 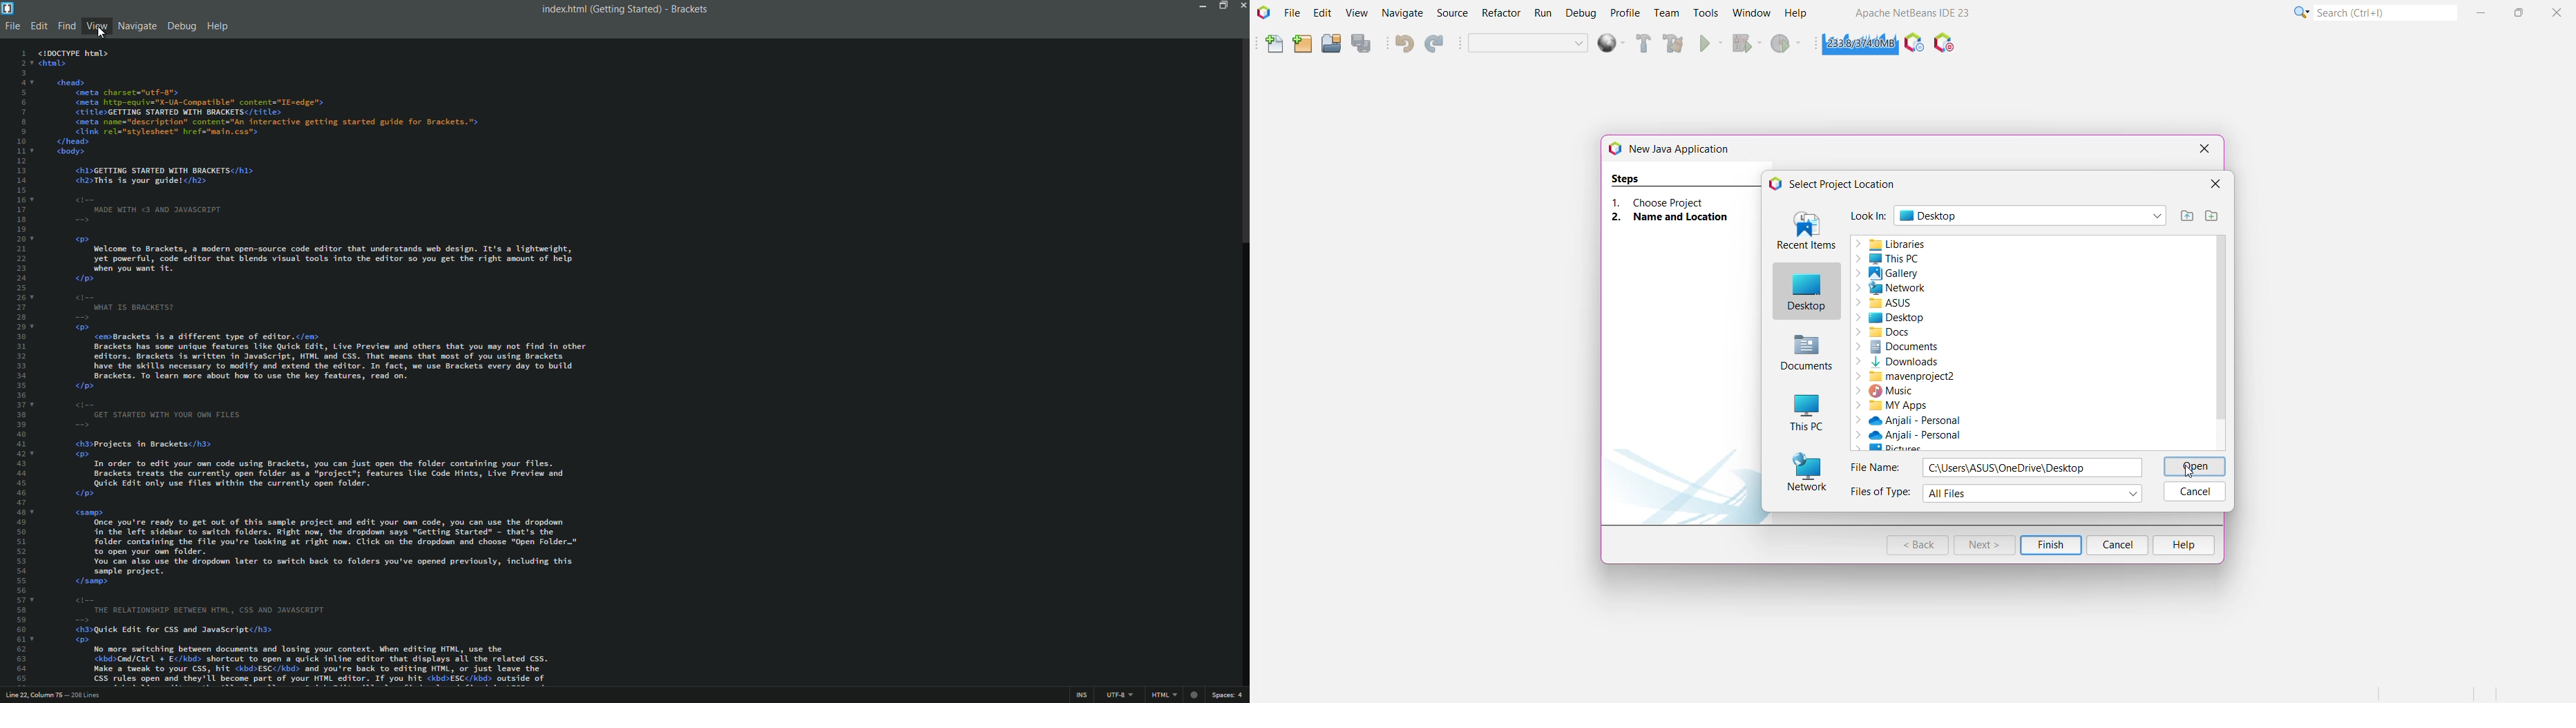 What do you see at coordinates (1678, 148) in the screenshot?
I see `New Java Application` at bounding box center [1678, 148].